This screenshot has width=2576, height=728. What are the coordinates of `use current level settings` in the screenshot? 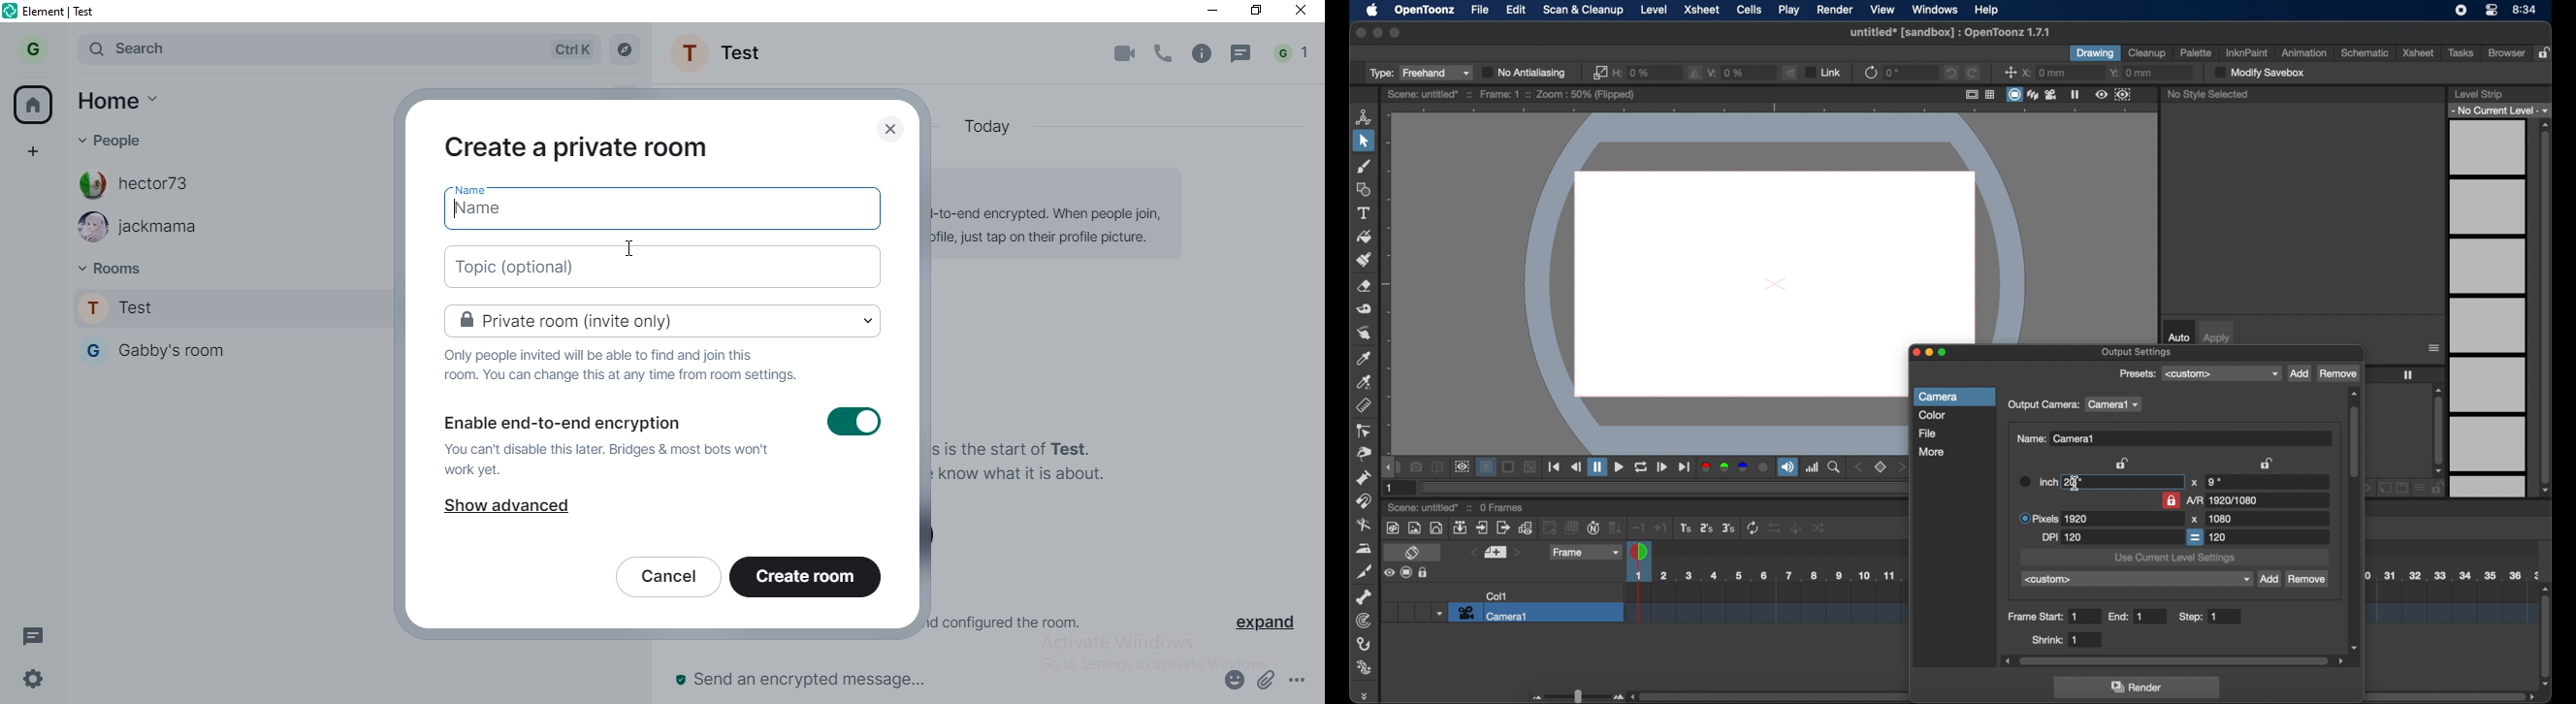 It's located at (2175, 559).